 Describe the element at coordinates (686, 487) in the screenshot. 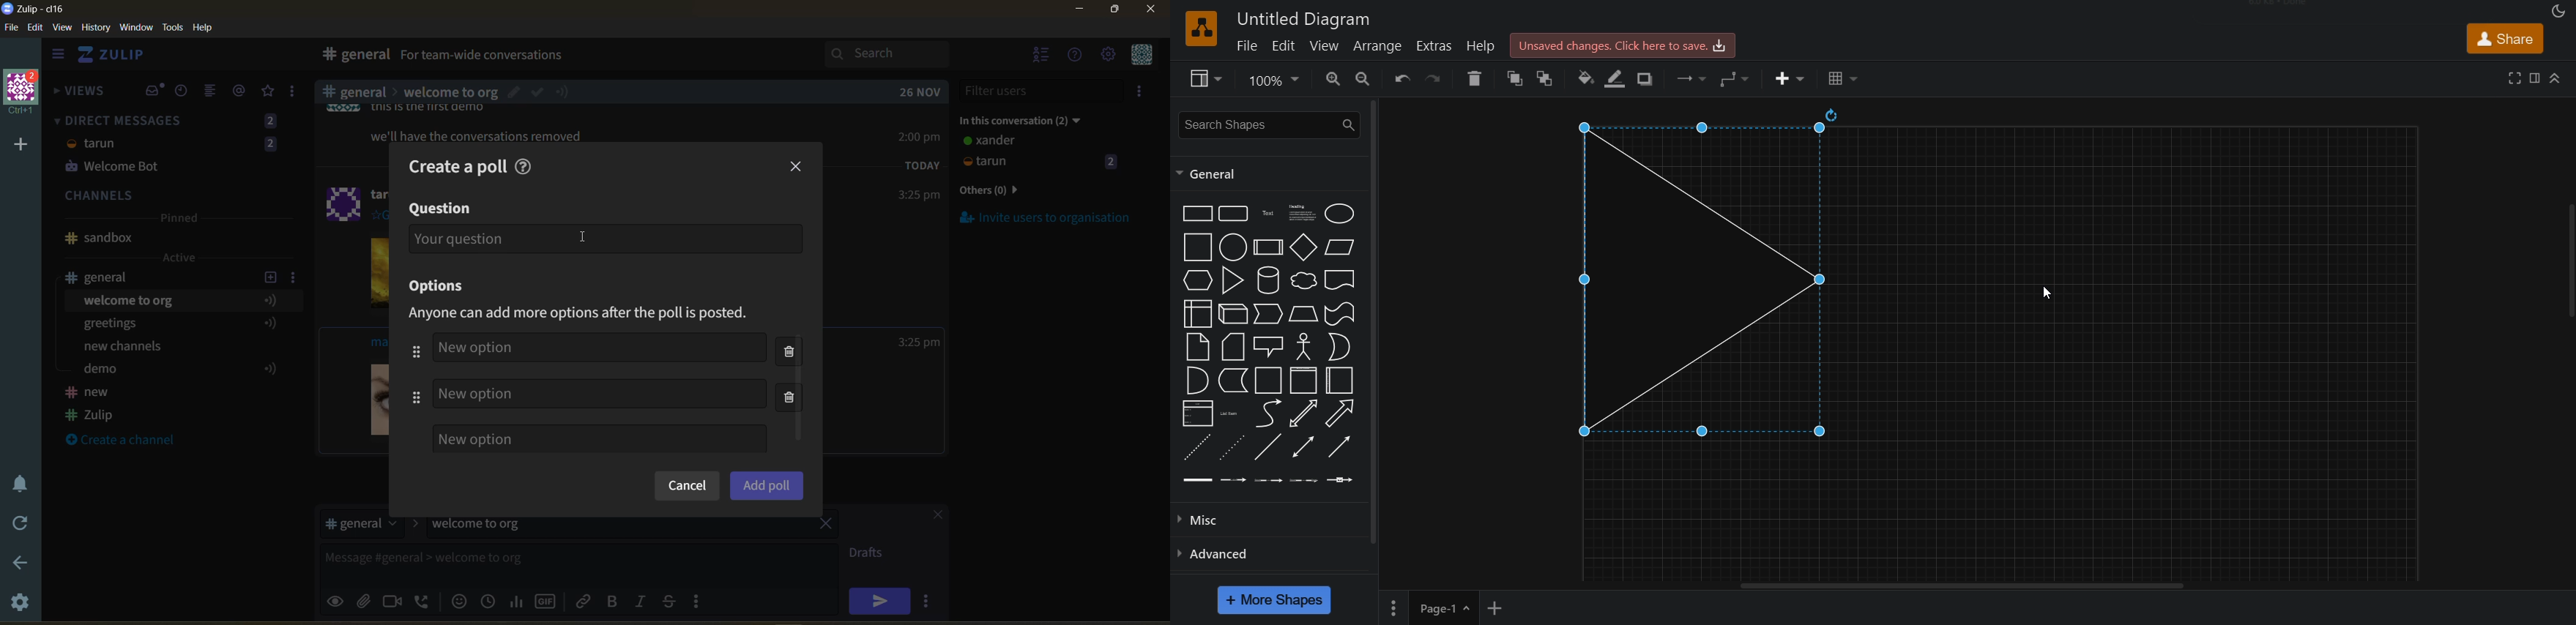

I see `cancel` at that location.